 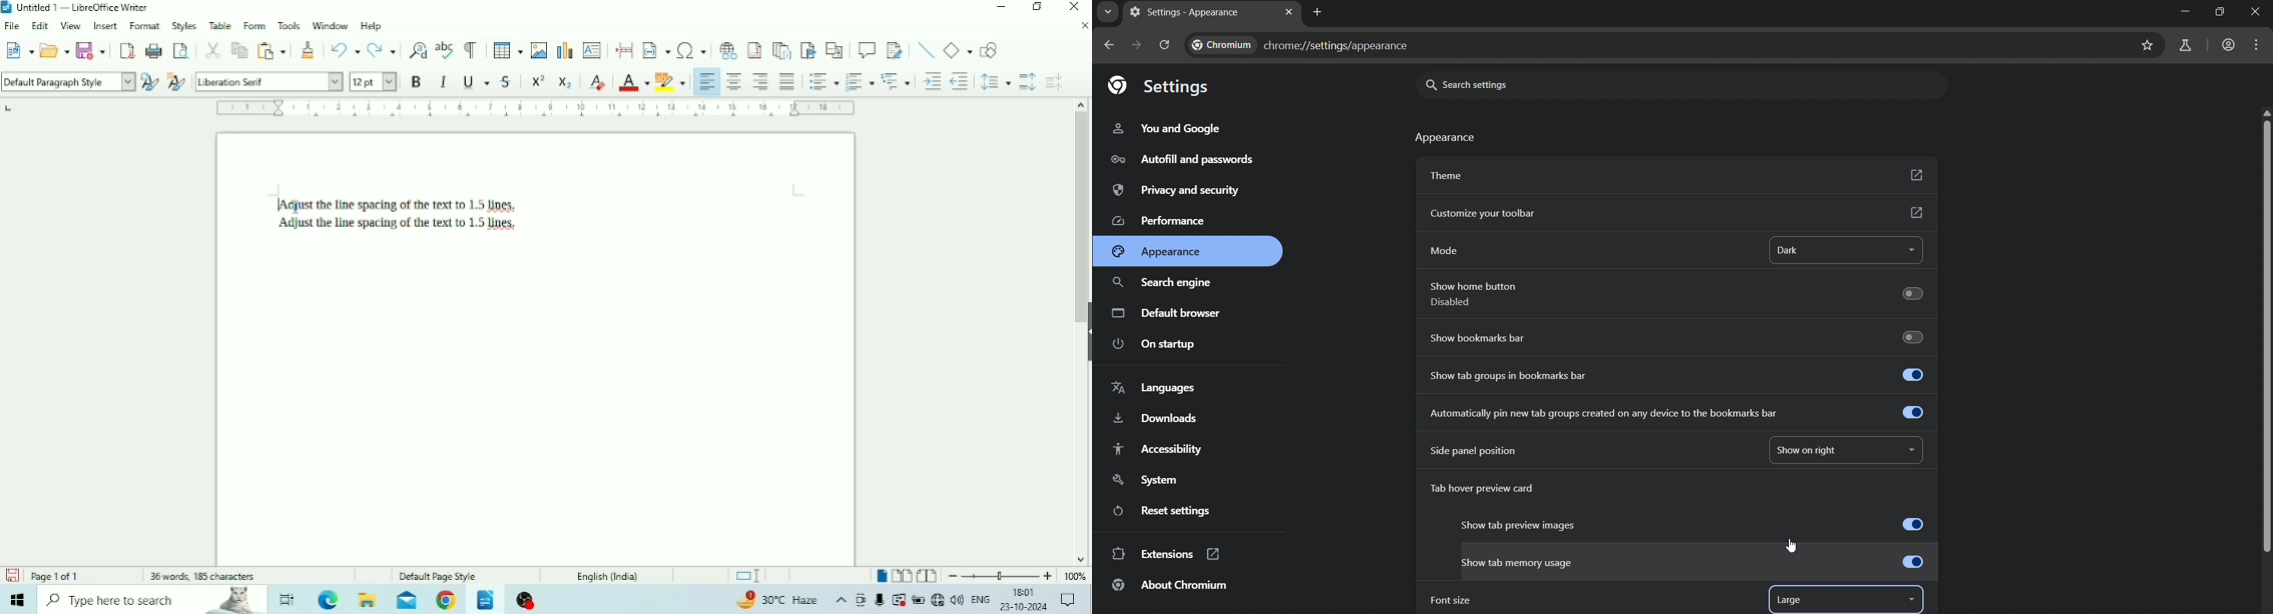 I want to click on Time, so click(x=1023, y=591).